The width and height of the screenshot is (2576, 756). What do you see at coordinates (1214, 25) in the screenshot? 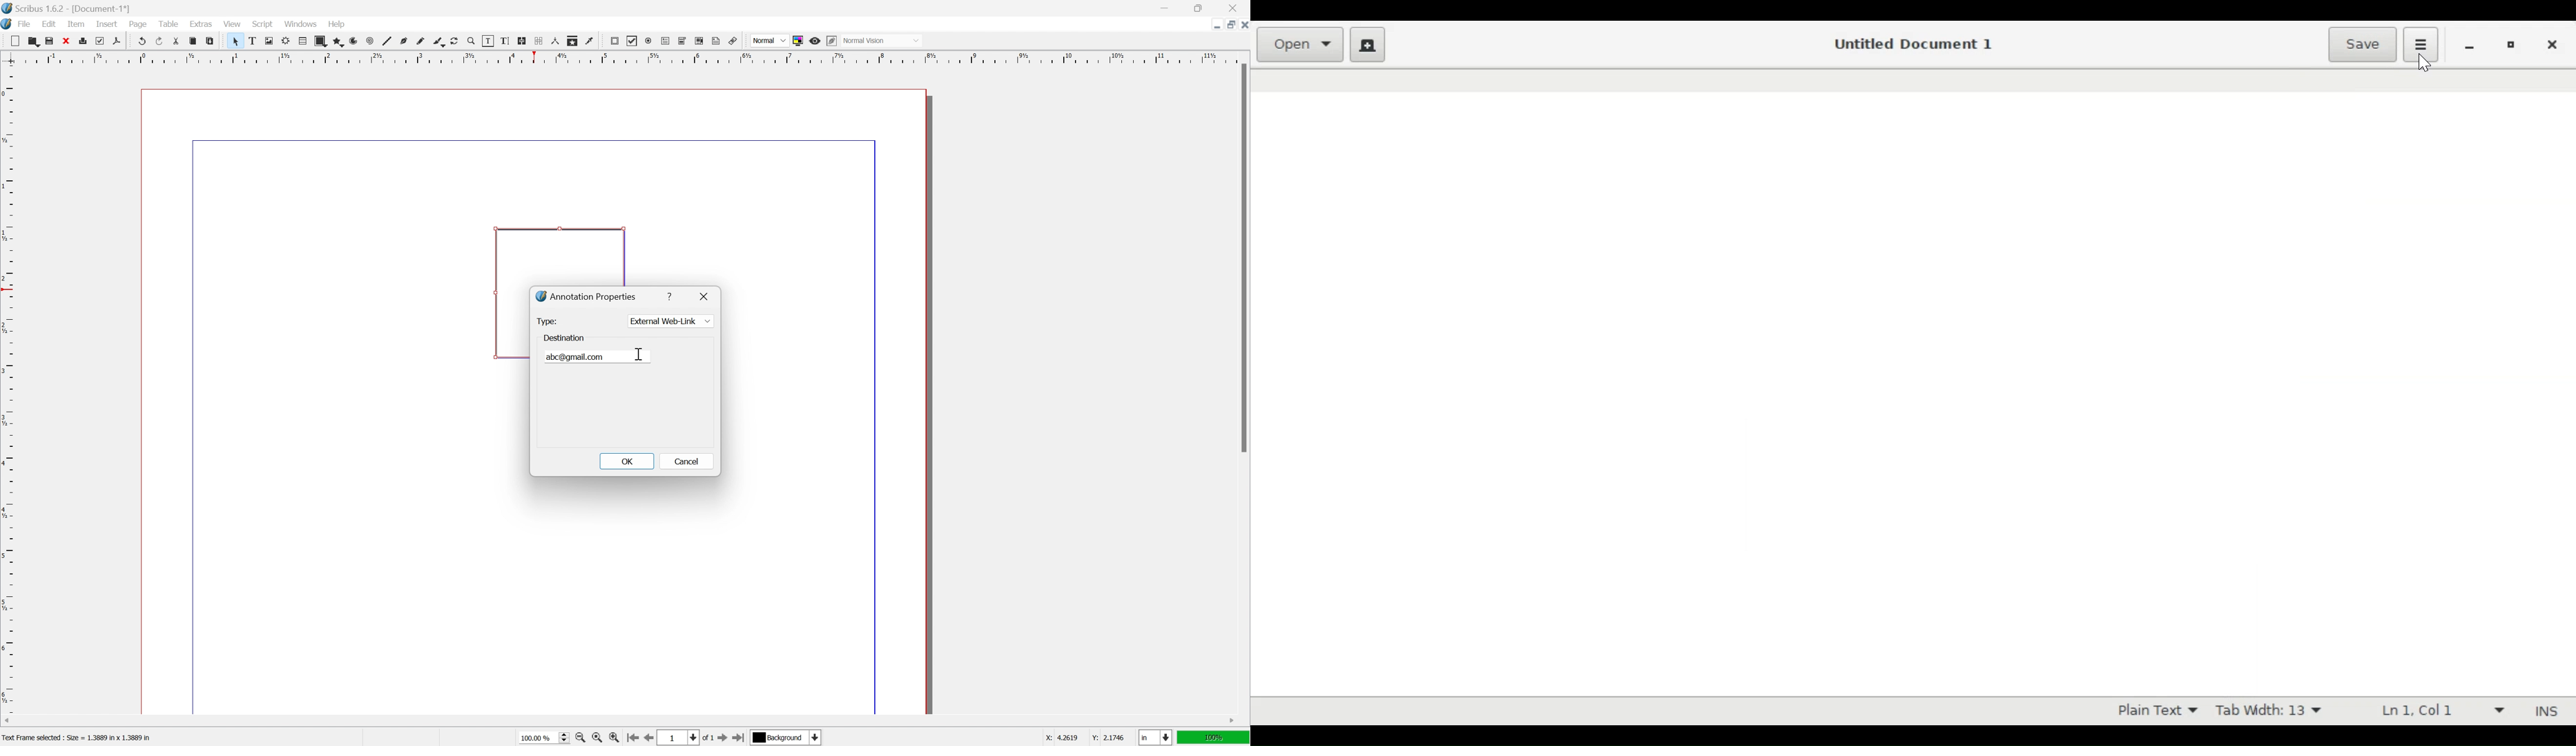
I see `minimize` at bounding box center [1214, 25].